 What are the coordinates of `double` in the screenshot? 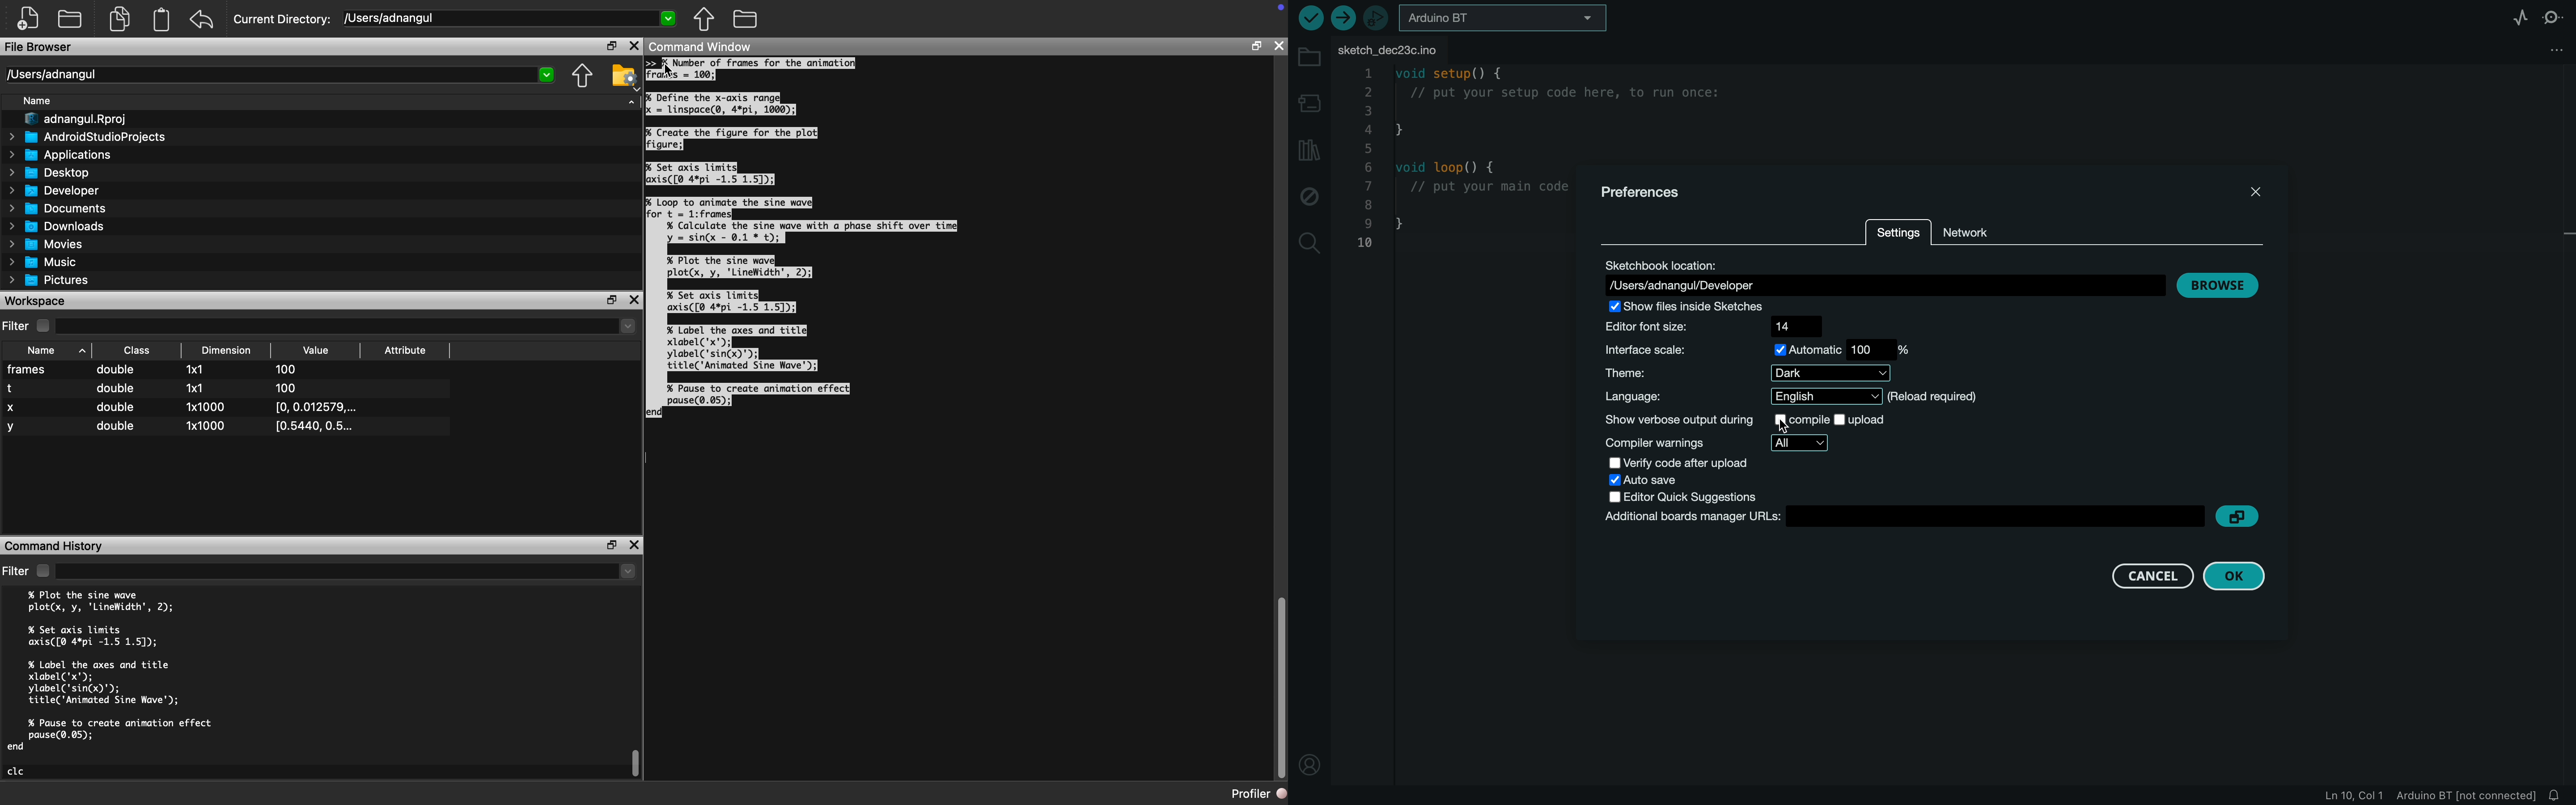 It's located at (117, 370).